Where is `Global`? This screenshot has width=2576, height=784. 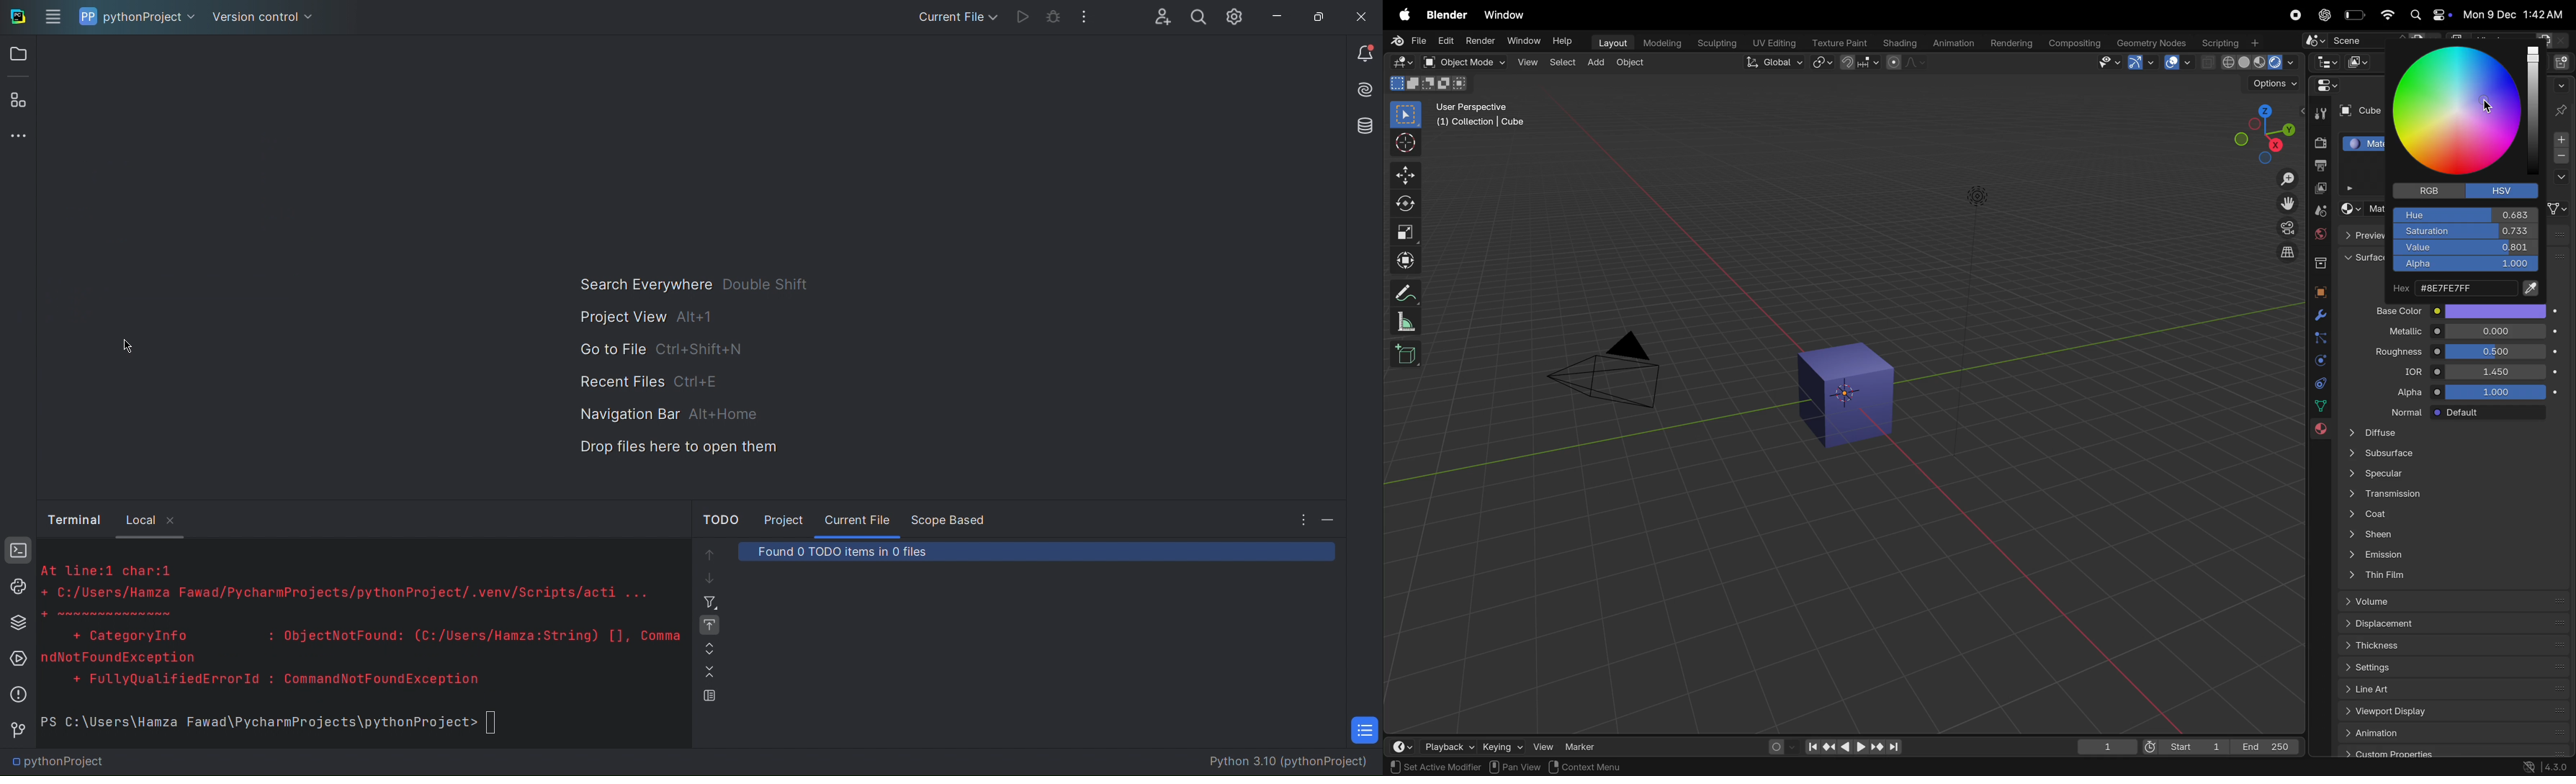 Global is located at coordinates (1775, 62).